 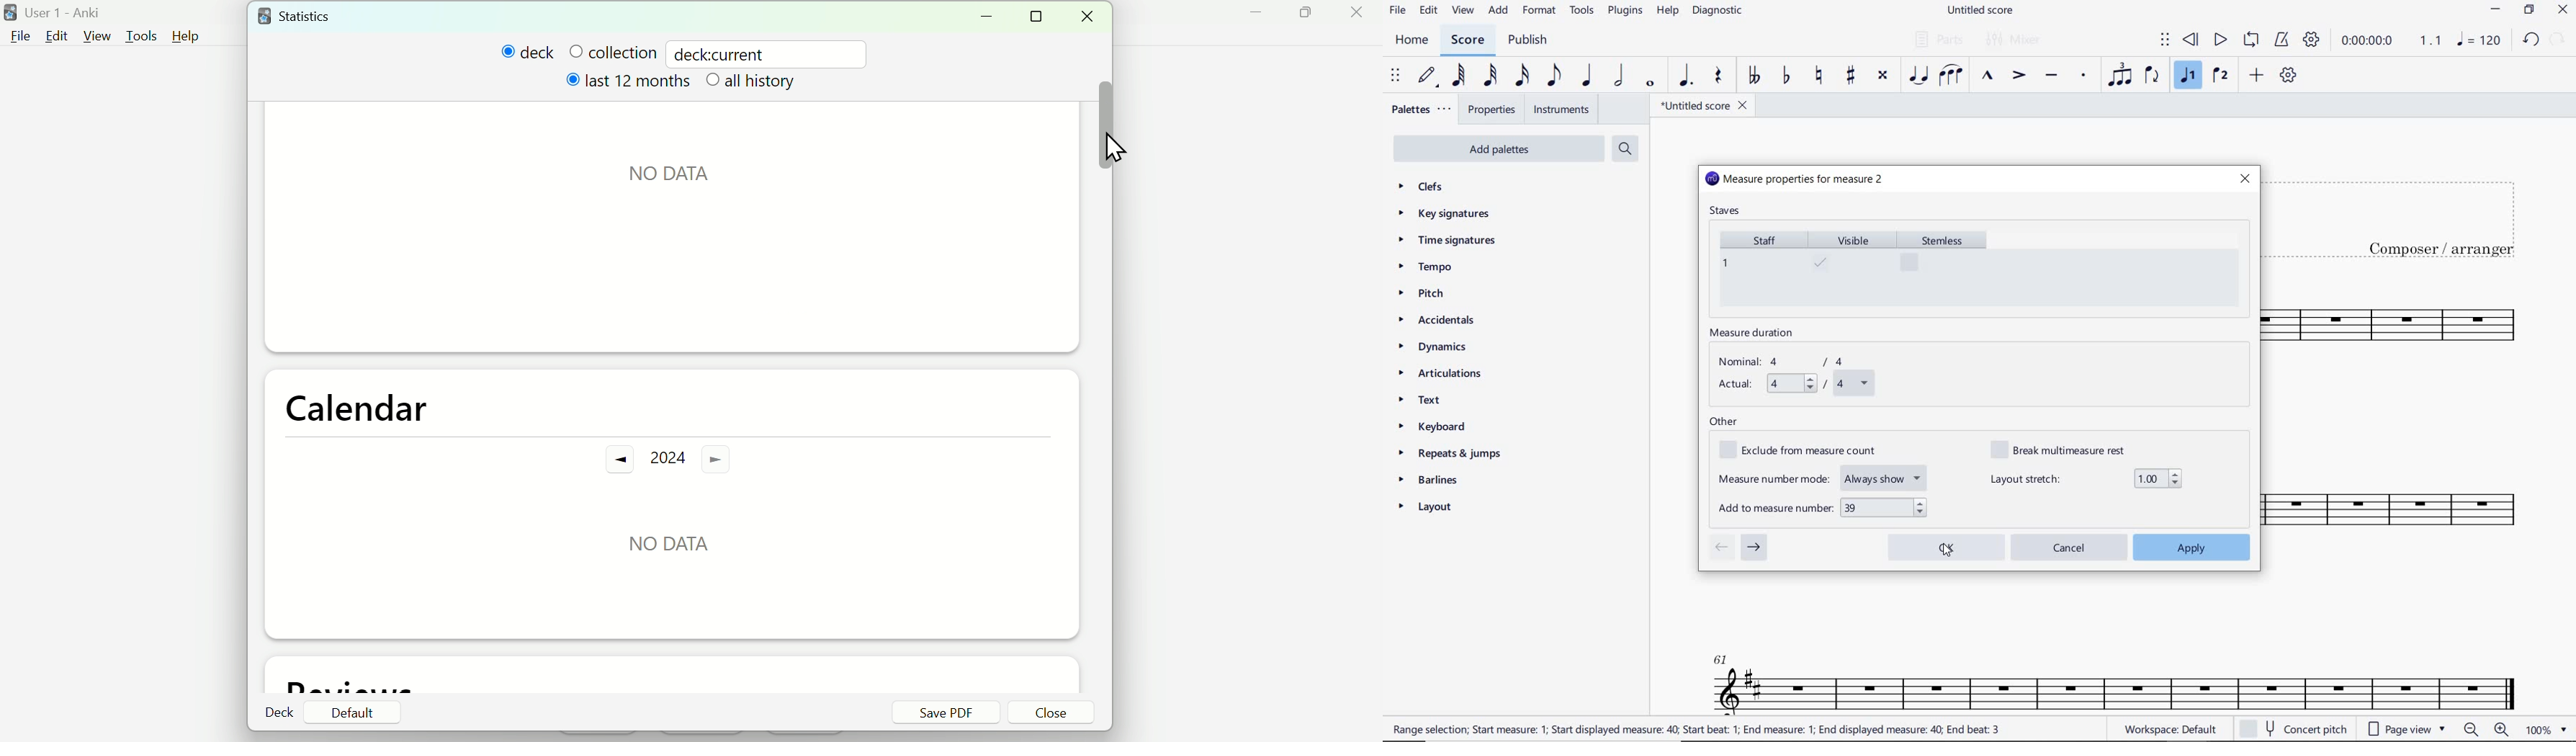 I want to click on Backward, so click(x=611, y=460).